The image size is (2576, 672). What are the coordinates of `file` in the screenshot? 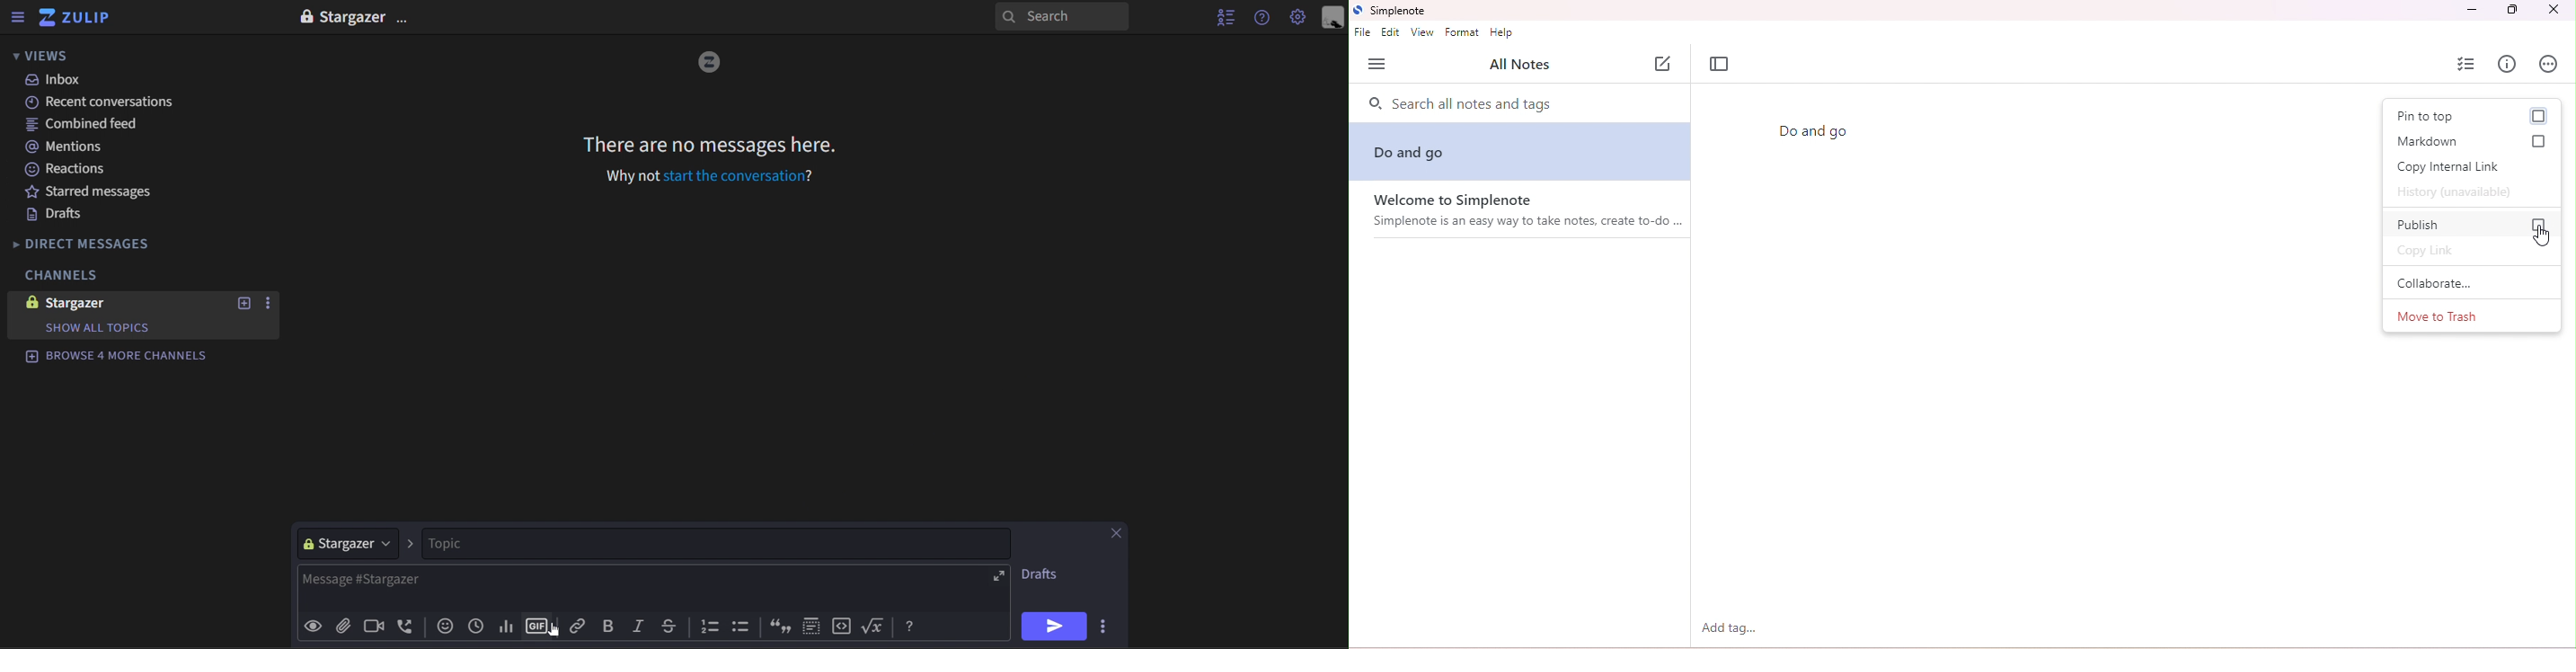 It's located at (1362, 34).